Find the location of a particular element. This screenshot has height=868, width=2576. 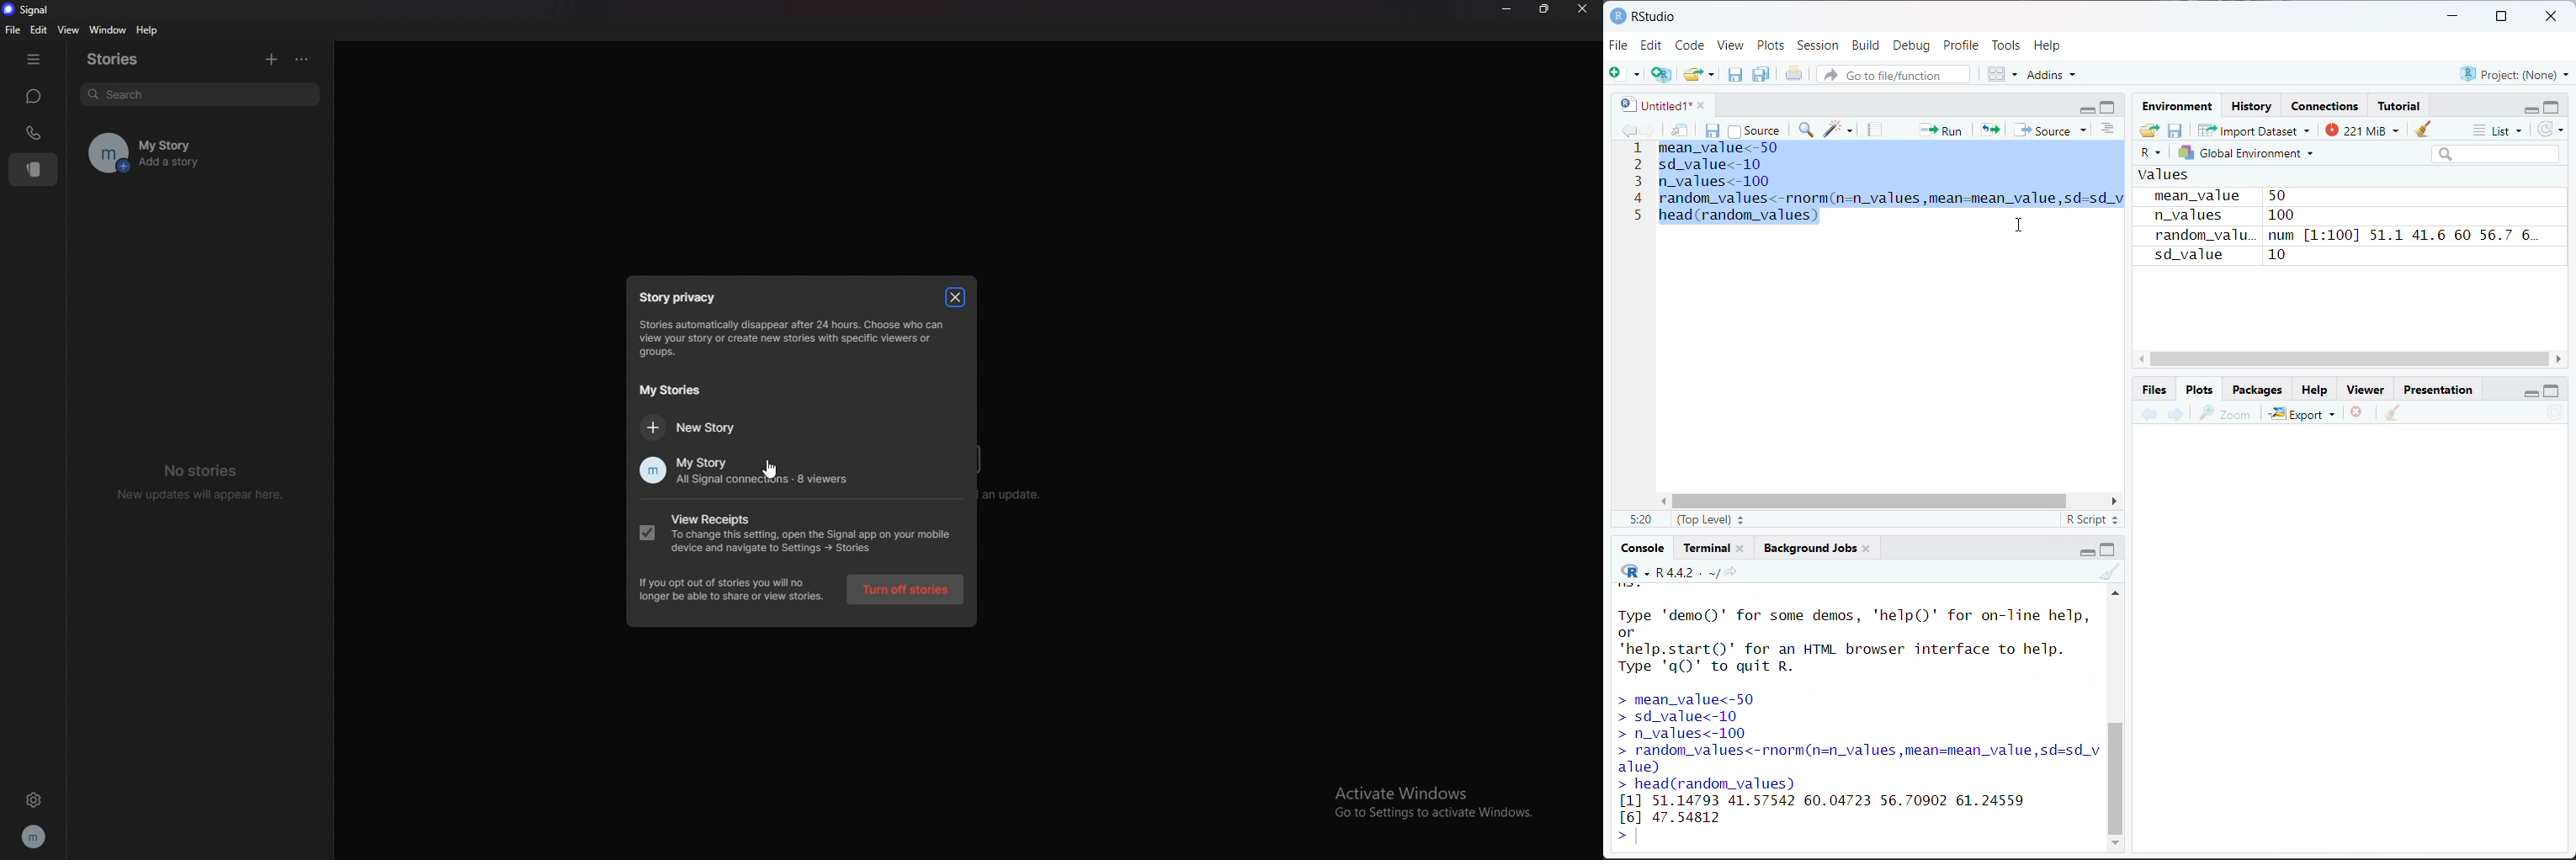

Tools is located at coordinates (2006, 44).